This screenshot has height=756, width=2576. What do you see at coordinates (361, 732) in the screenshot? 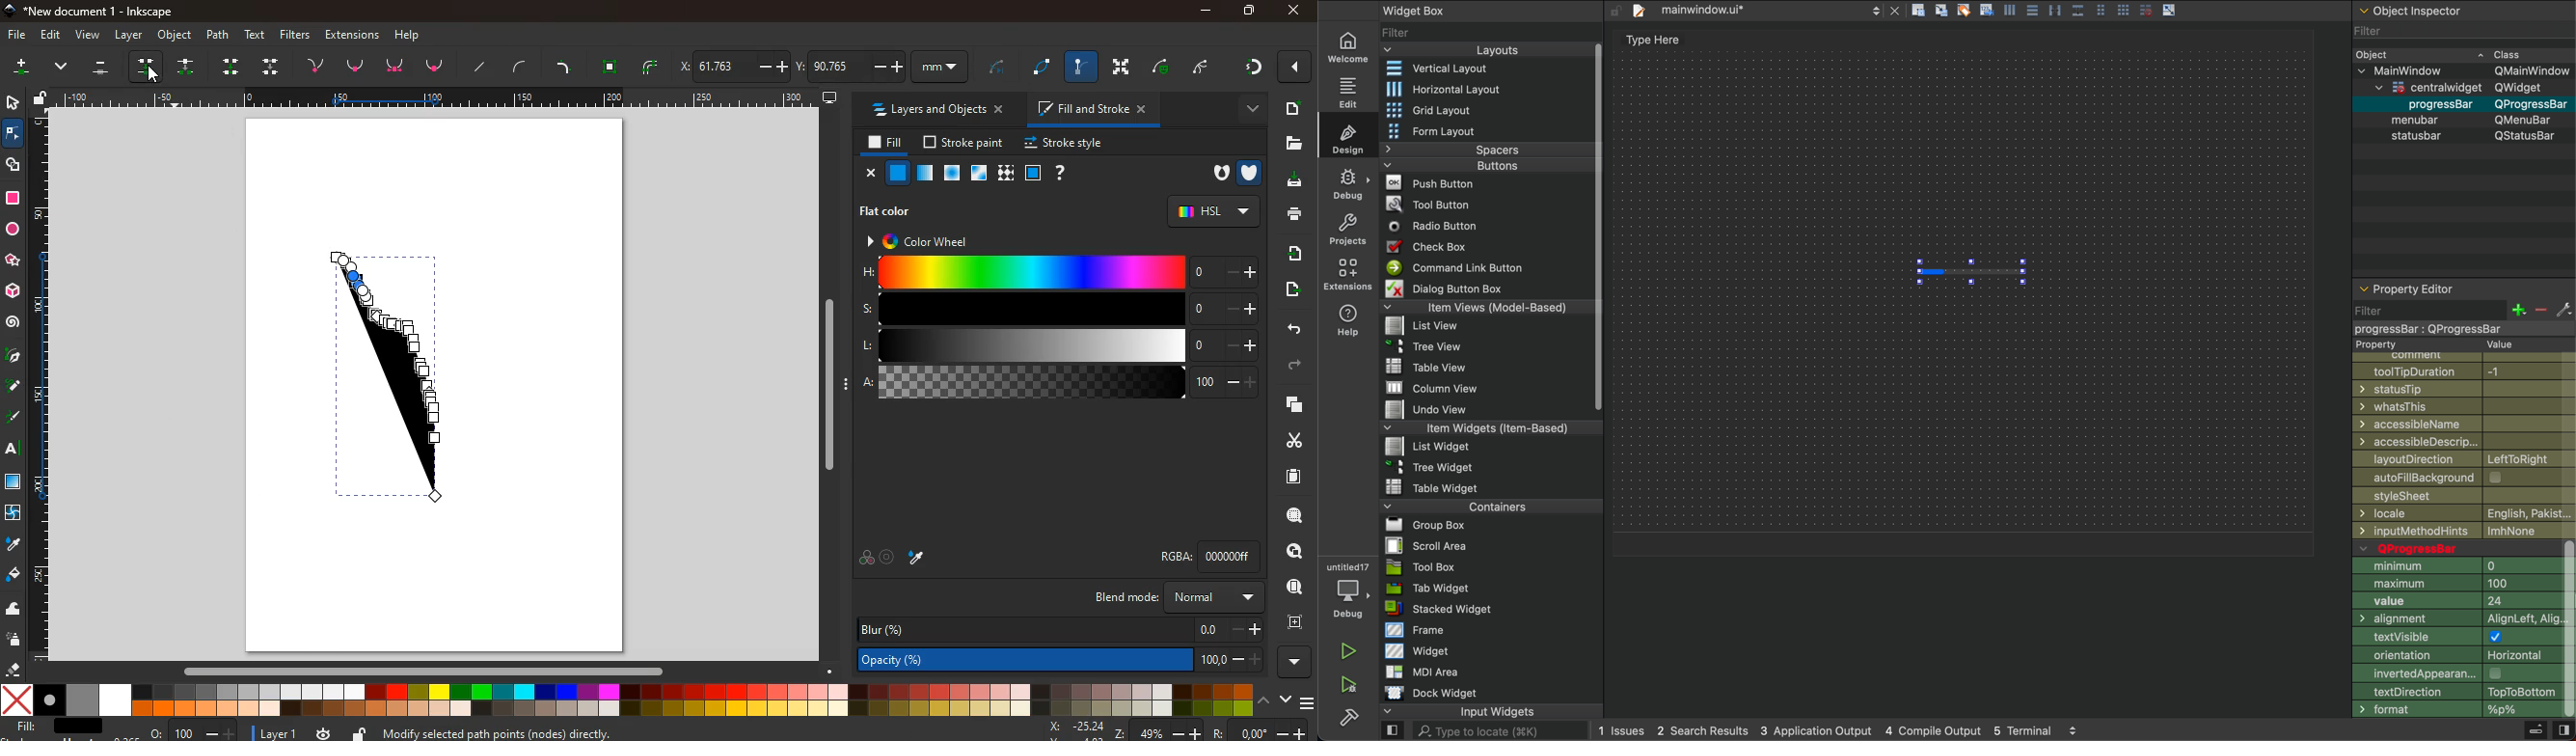
I see `unlock` at bounding box center [361, 732].